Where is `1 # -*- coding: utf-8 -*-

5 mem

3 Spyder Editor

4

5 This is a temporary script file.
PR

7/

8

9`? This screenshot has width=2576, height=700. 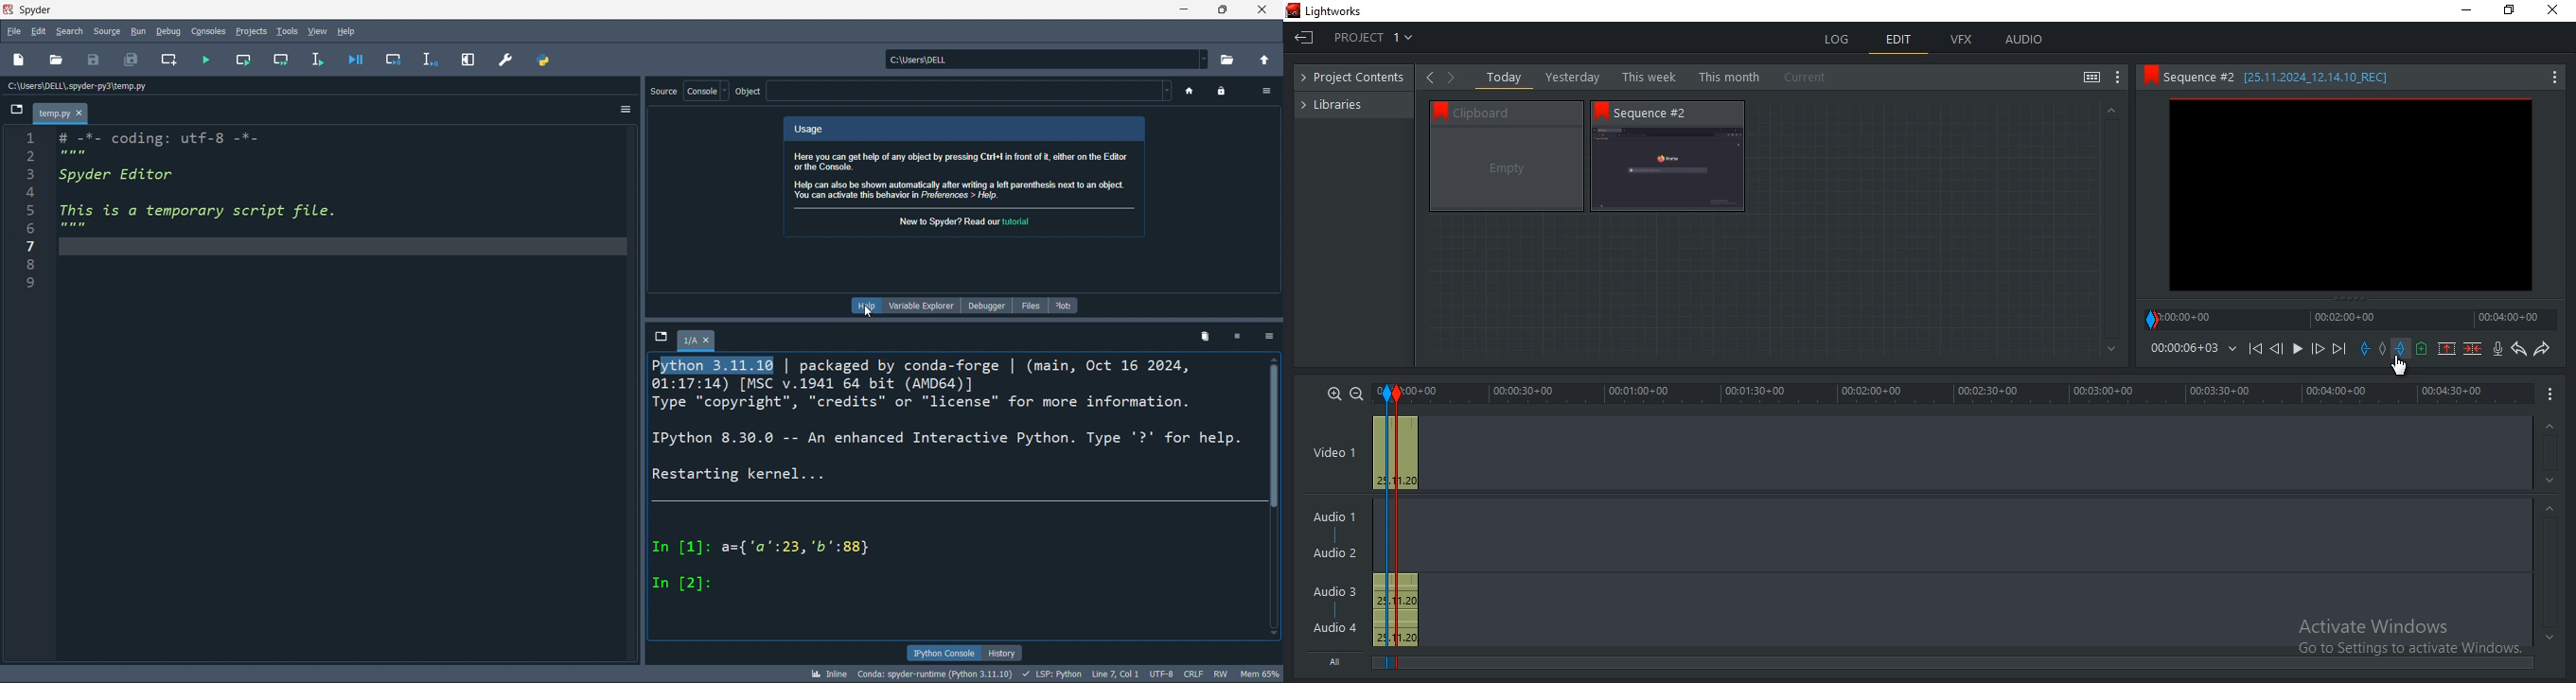 1 # -*- coding: utf-8 -*-

5 mem

3 Spyder Editor

4

5 This is a temporary script file.
PR

7/

8

9 is located at coordinates (195, 213).